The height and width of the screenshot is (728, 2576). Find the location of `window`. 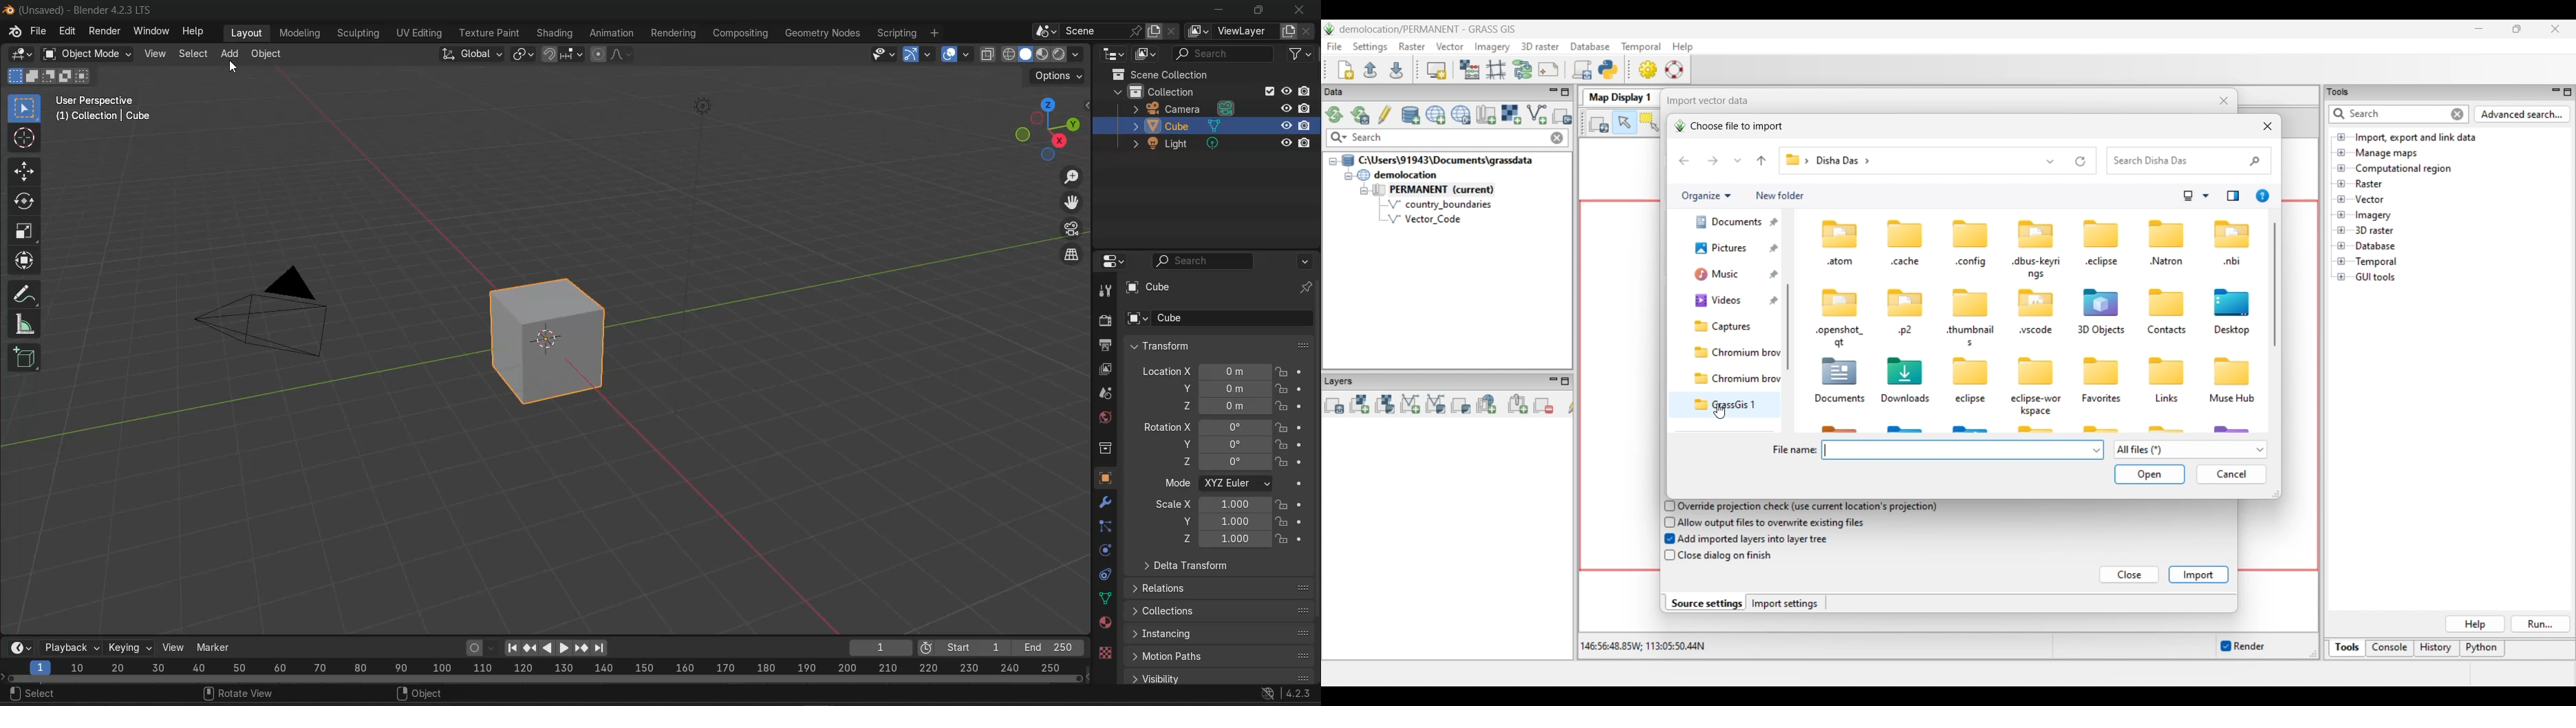

window is located at coordinates (153, 32).